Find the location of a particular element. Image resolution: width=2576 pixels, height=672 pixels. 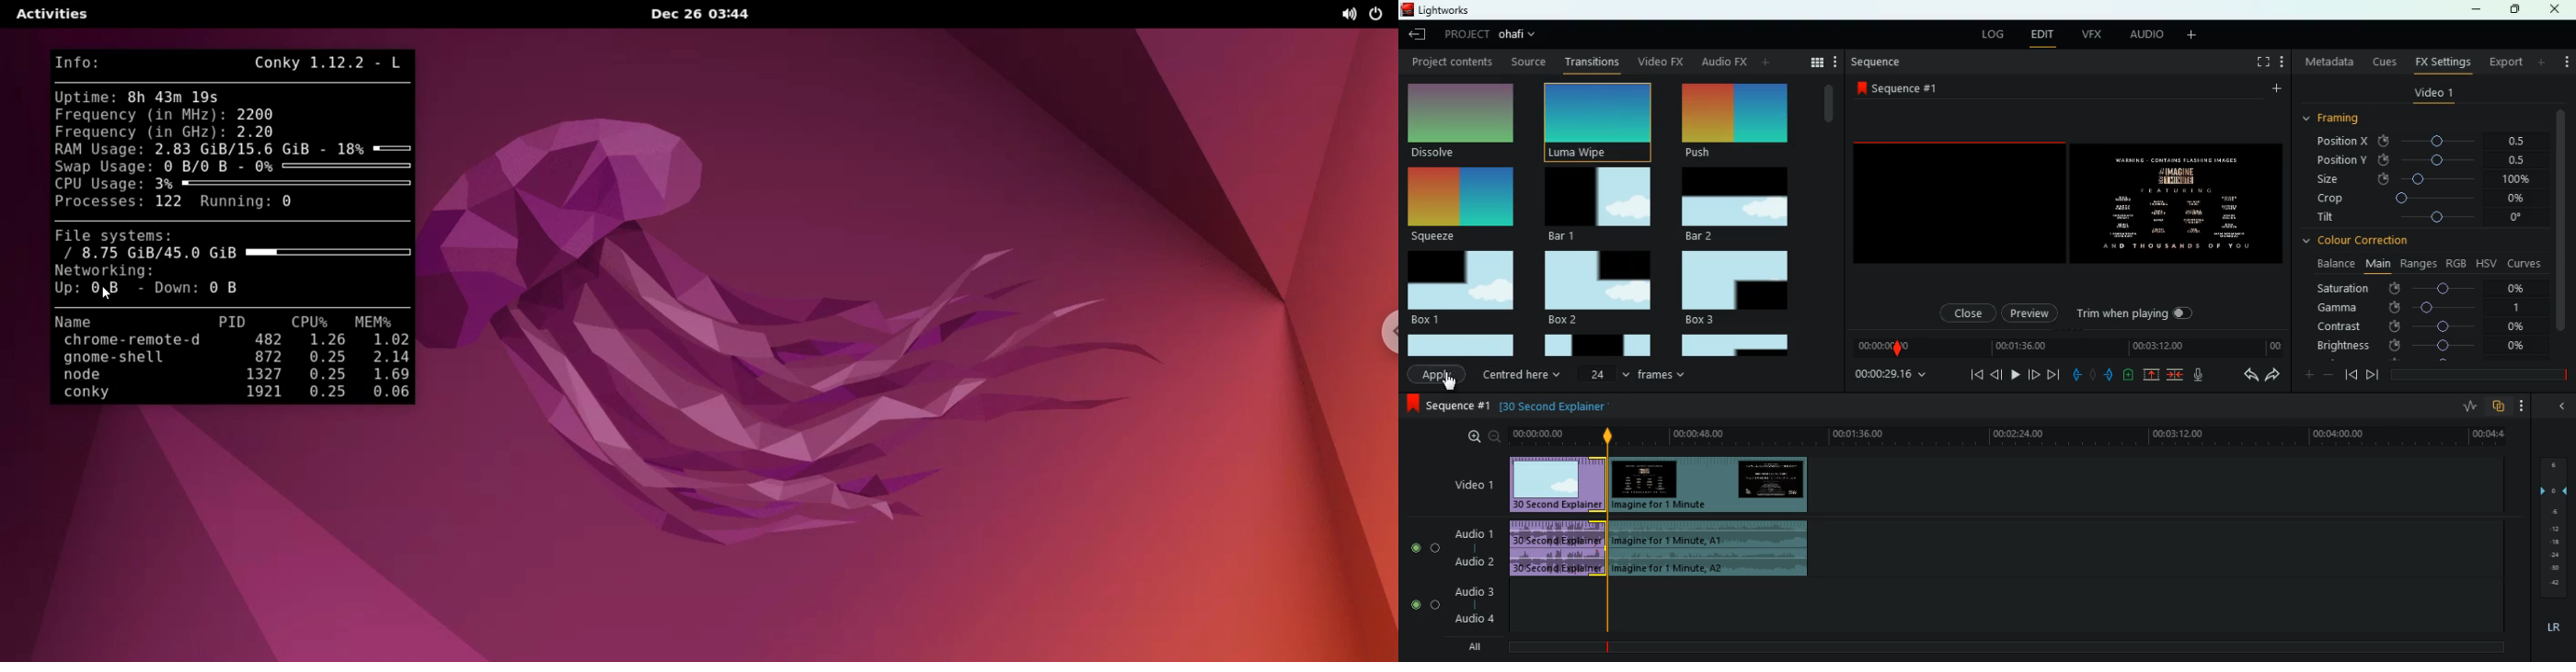

front is located at coordinates (2032, 372).